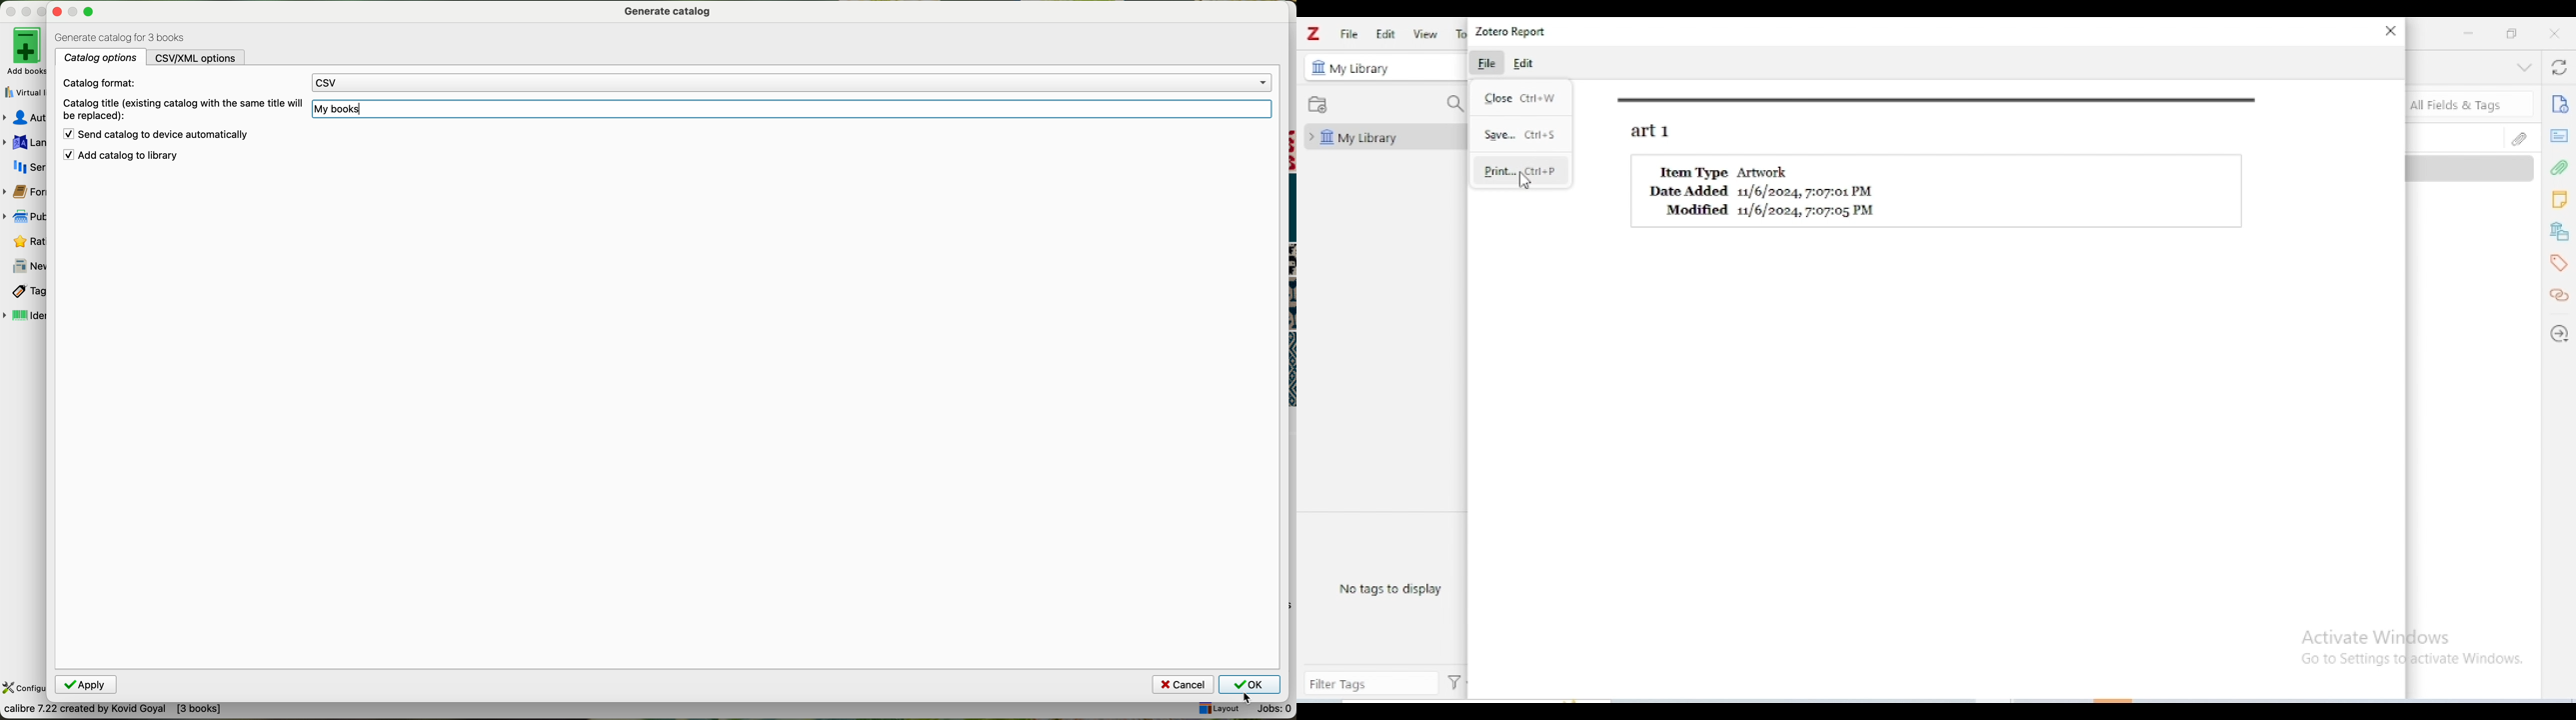 This screenshot has width=2576, height=728. What do you see at coordinates (1523, 64) in the screenshot?
I see `edit` at bounding box center [1523, 64].